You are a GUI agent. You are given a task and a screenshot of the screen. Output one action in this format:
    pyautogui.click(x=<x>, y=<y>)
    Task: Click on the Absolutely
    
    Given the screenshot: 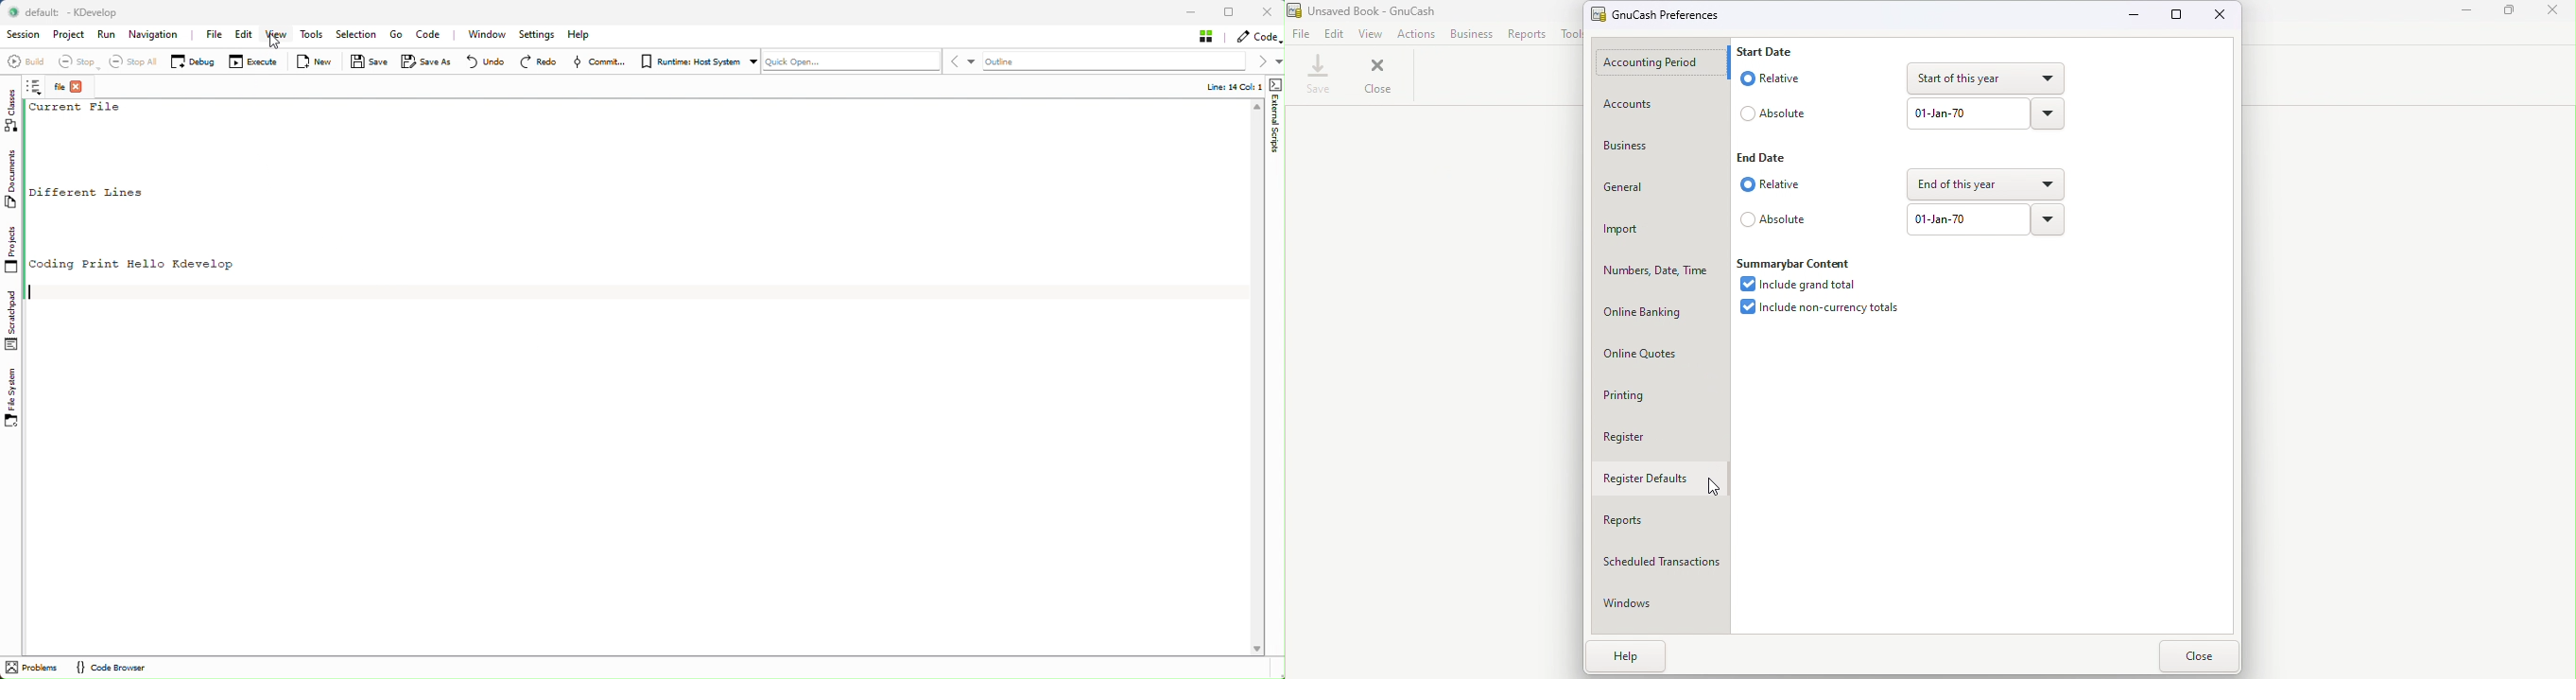 What is the action you would take?
    pyautogui.click(x=1774, y=219)
    